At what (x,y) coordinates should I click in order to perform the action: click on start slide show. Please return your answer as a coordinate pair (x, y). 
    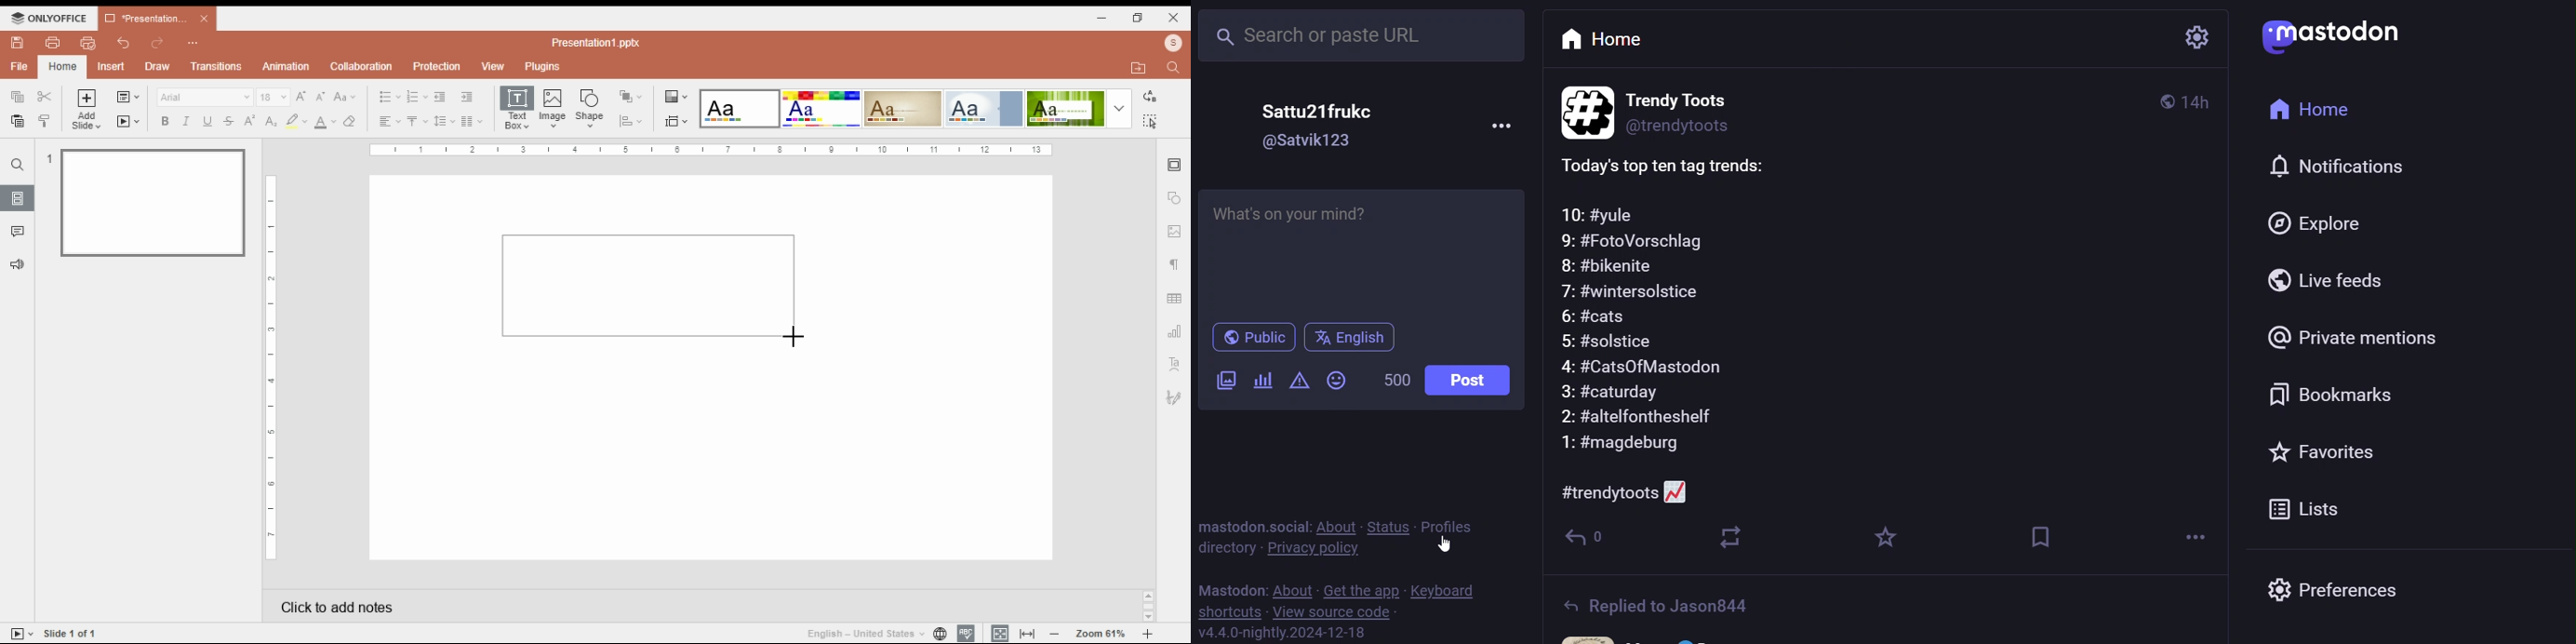
    Looking at the image, I should click on (128, 122).